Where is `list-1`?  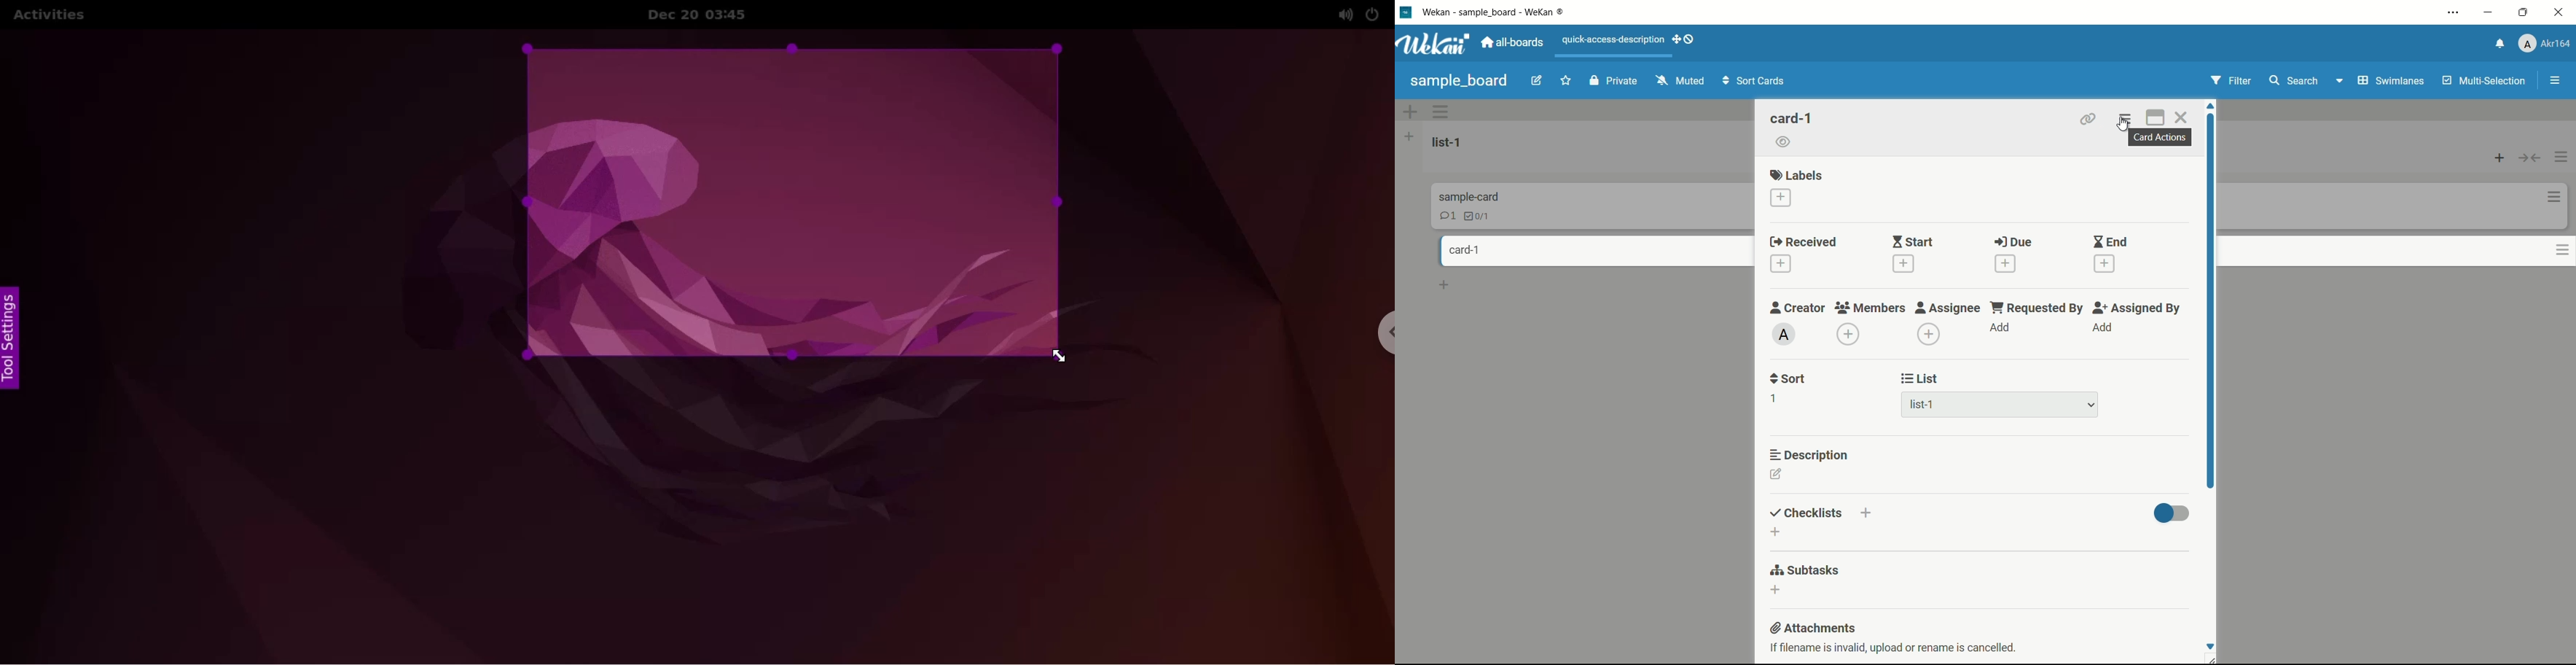
list-1 is located at coordinates (1447, 143).